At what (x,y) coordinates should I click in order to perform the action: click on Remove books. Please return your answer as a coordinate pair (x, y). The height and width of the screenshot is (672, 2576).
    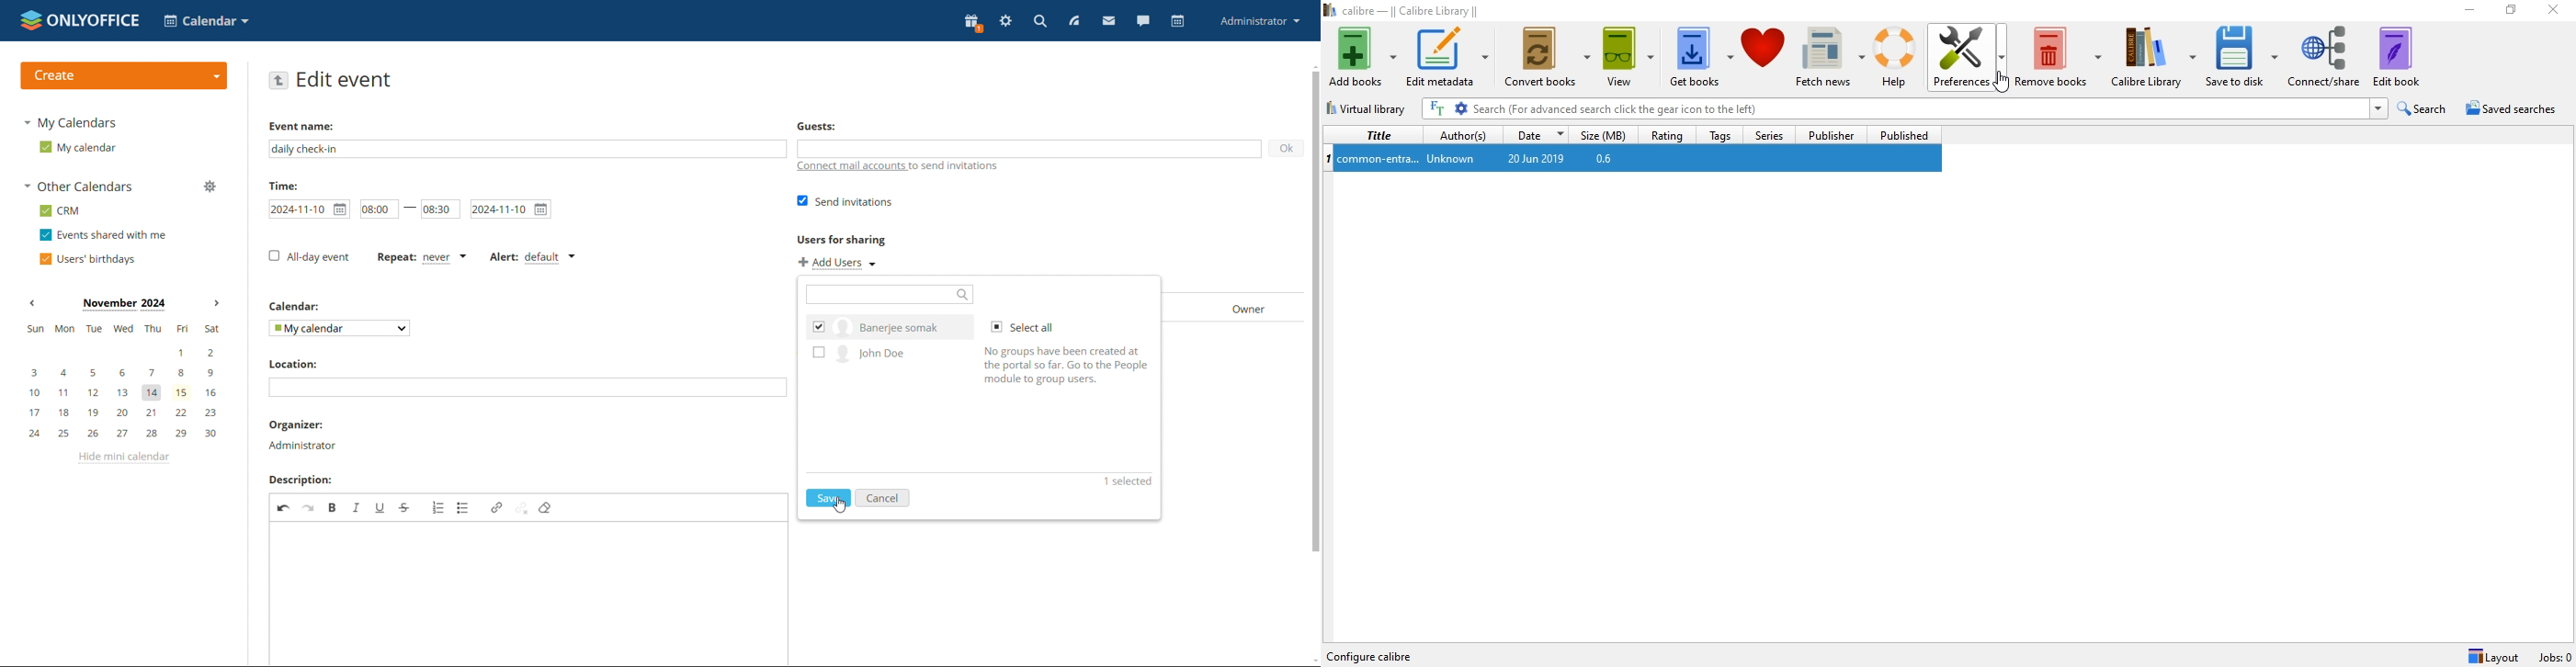
    Looking at the image, I should click on (2060, 51).